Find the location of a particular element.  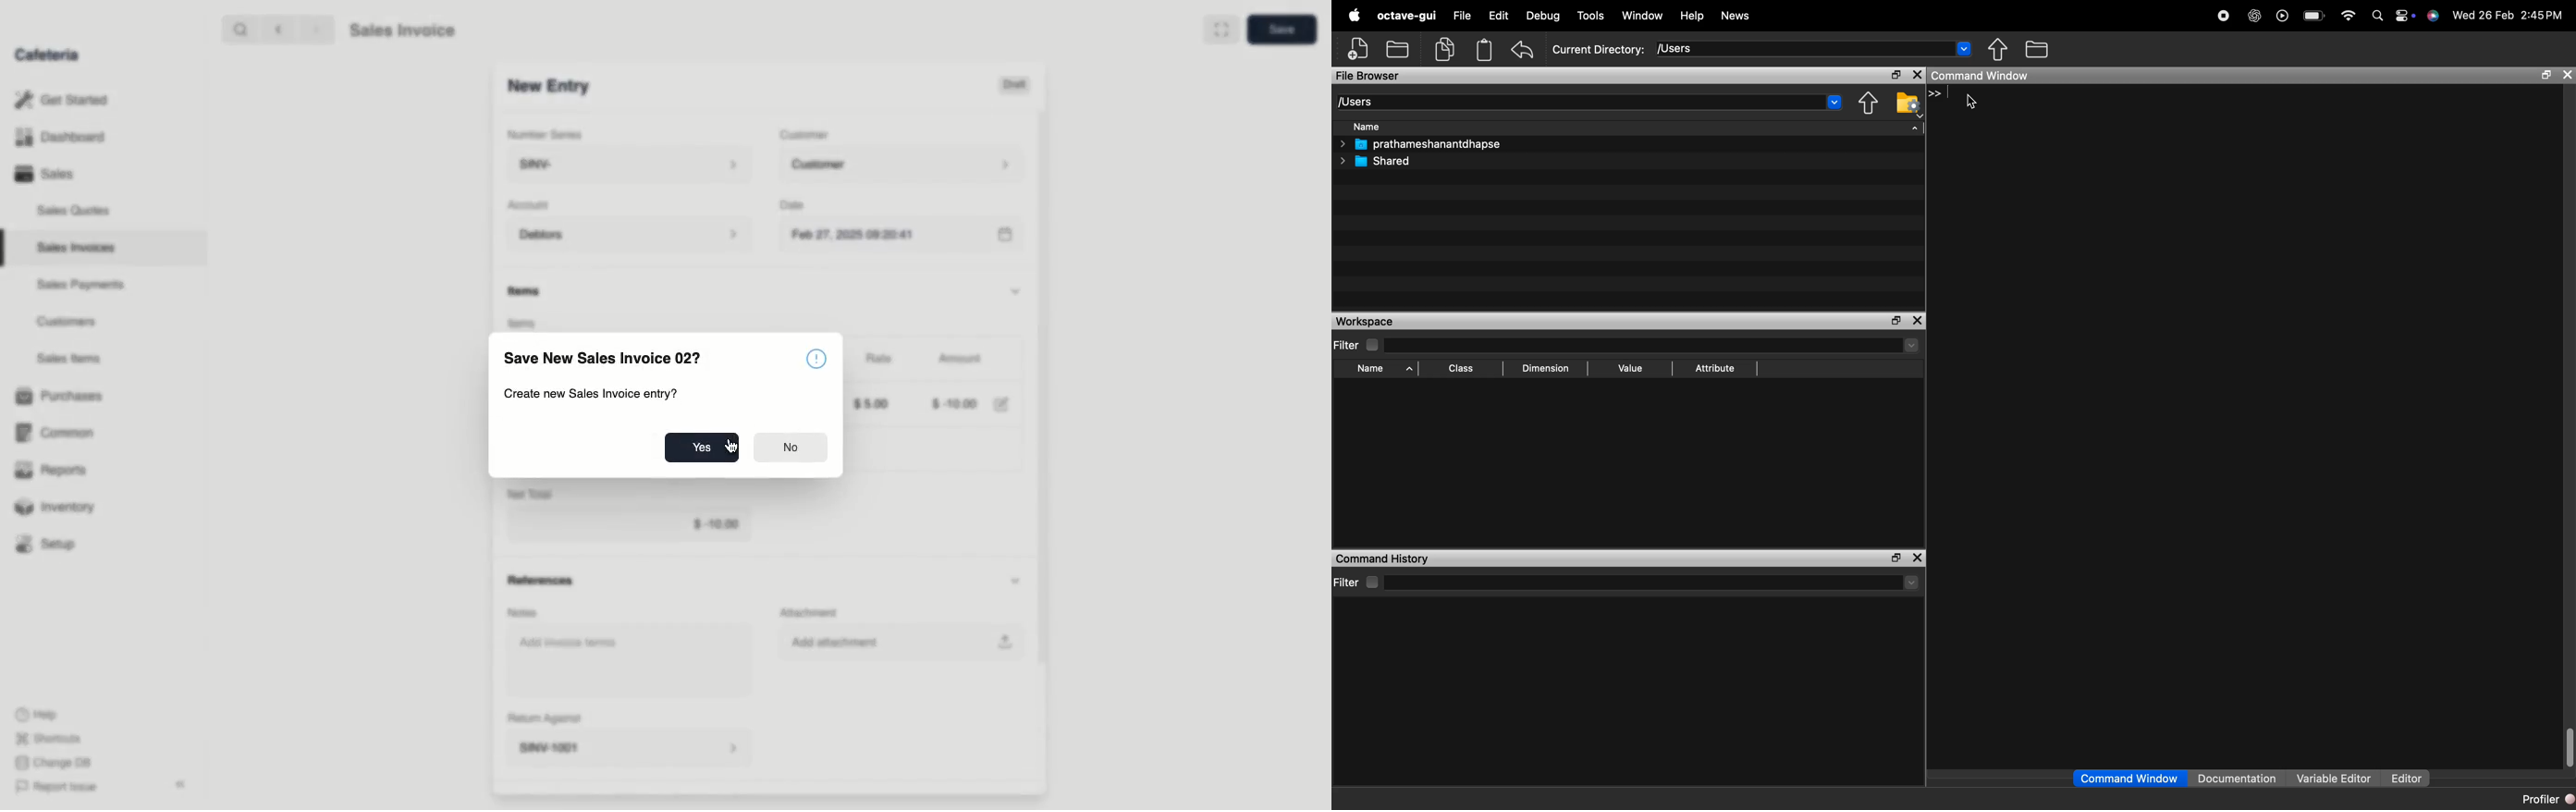

Draft is located at coordinates (1019, 85).